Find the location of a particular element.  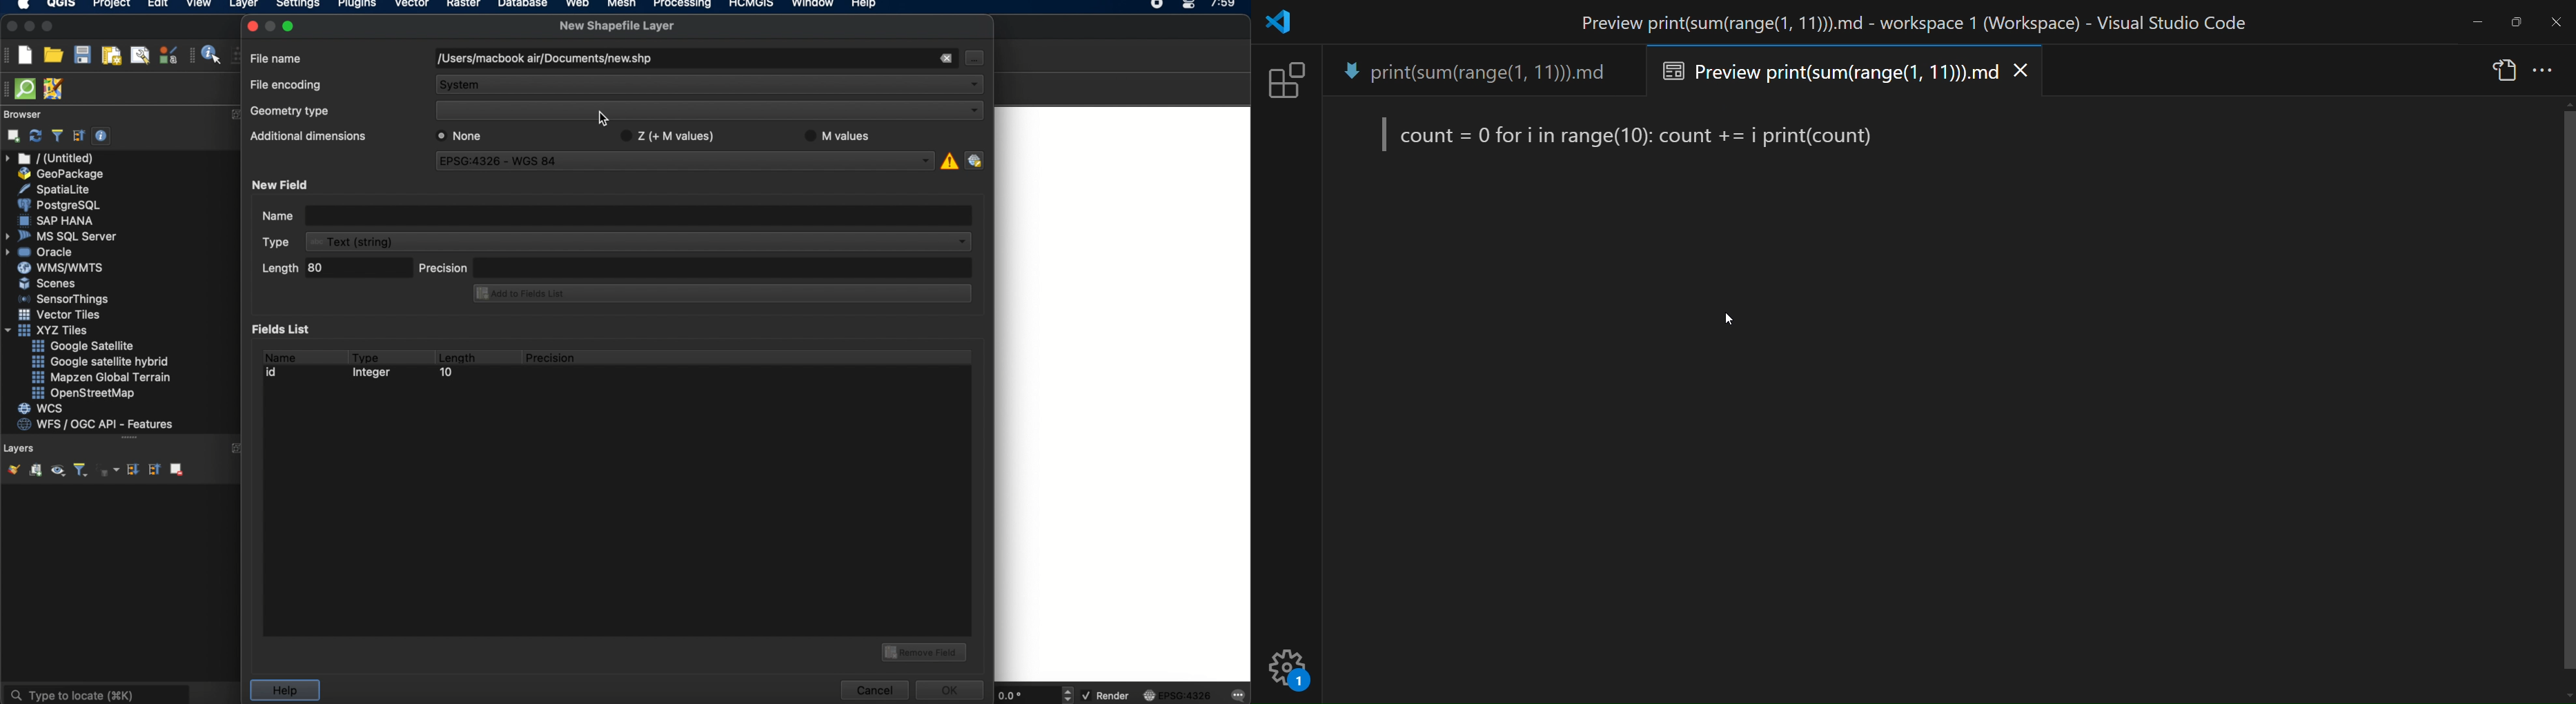

vector files is located at coordinates (61, 315).